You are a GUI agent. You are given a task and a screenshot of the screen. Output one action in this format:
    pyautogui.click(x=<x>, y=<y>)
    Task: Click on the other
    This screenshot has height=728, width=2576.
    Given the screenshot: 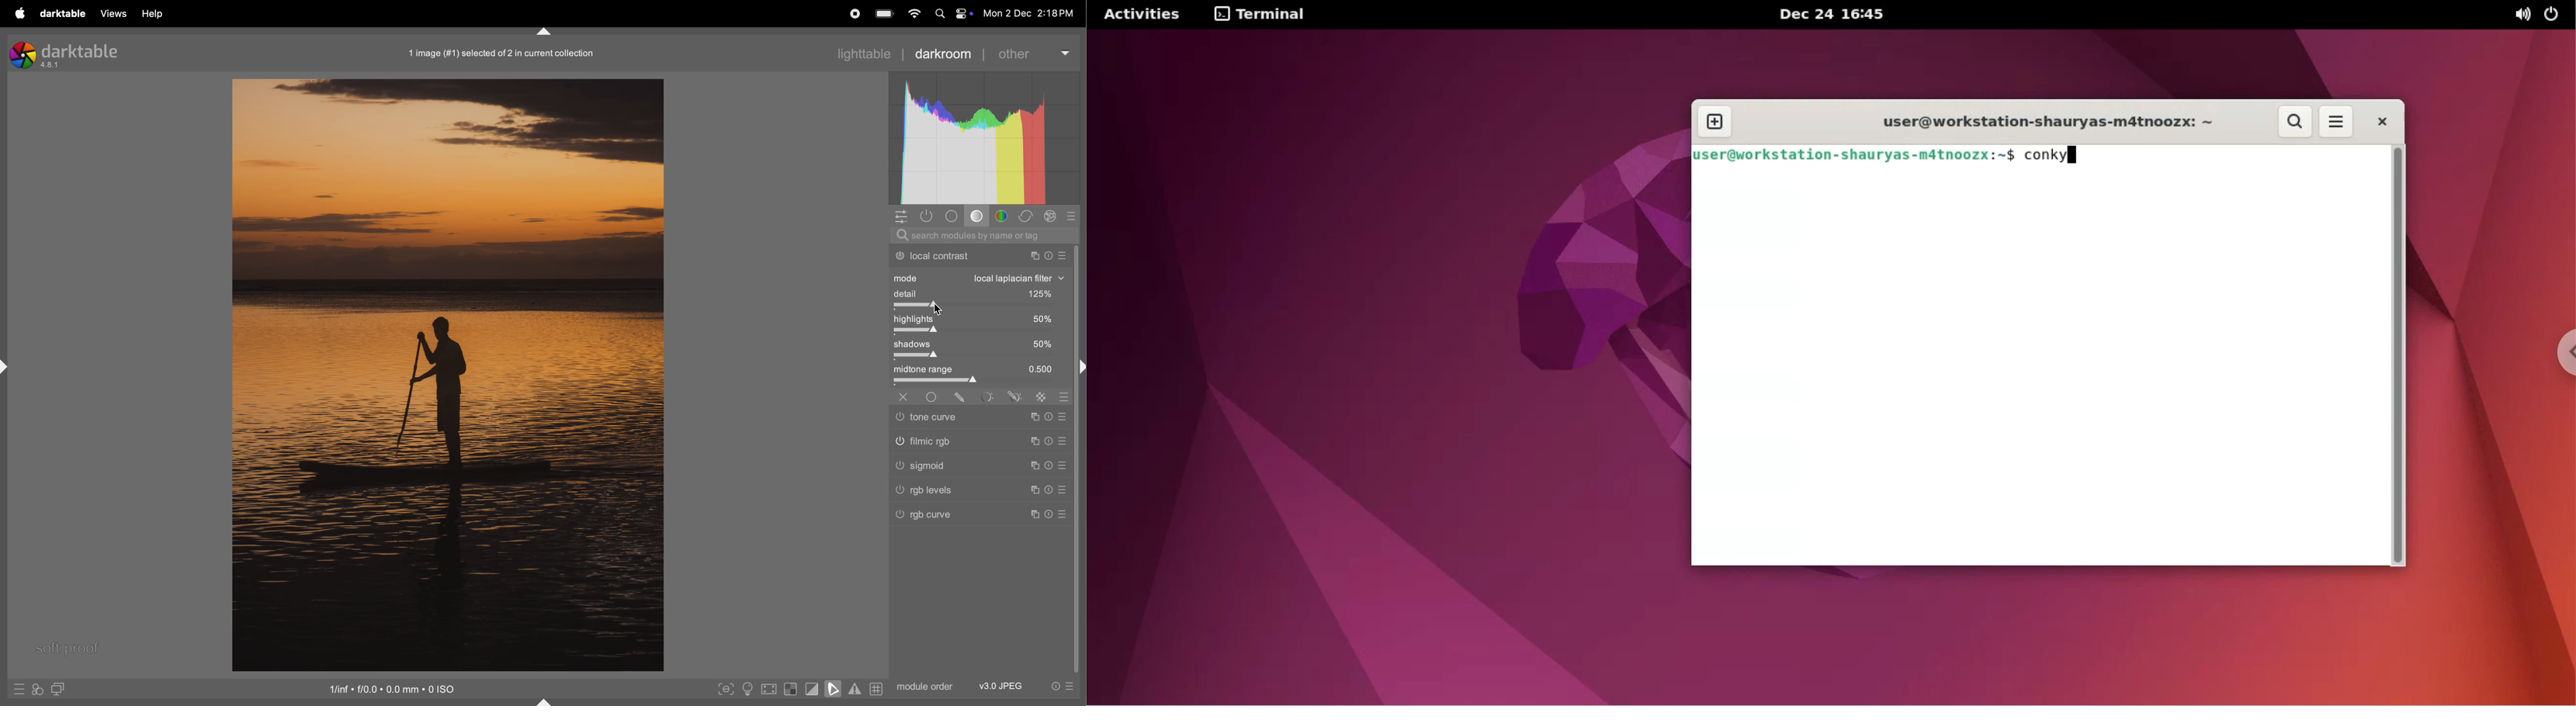 What is the action you would take?
    pyautogui.click(x=1036, y=54)
    